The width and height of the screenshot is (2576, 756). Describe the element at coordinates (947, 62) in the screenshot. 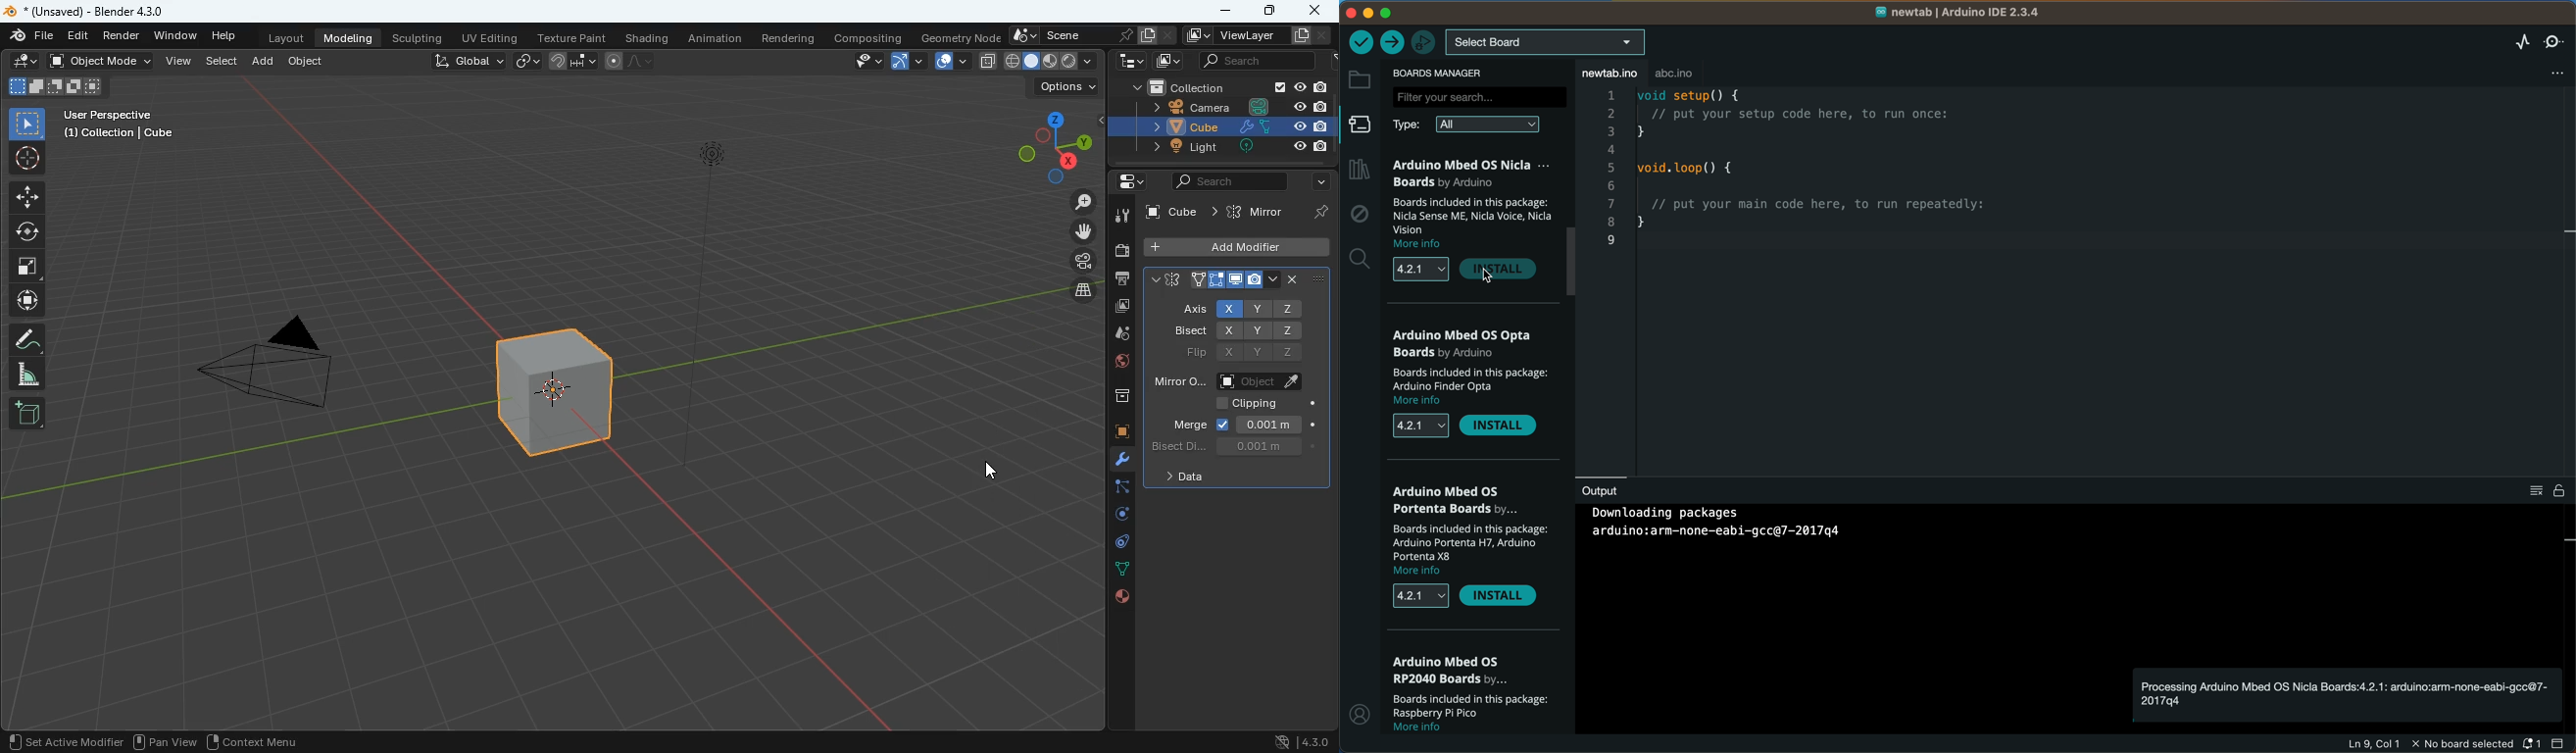

I see `overlap` at that location.